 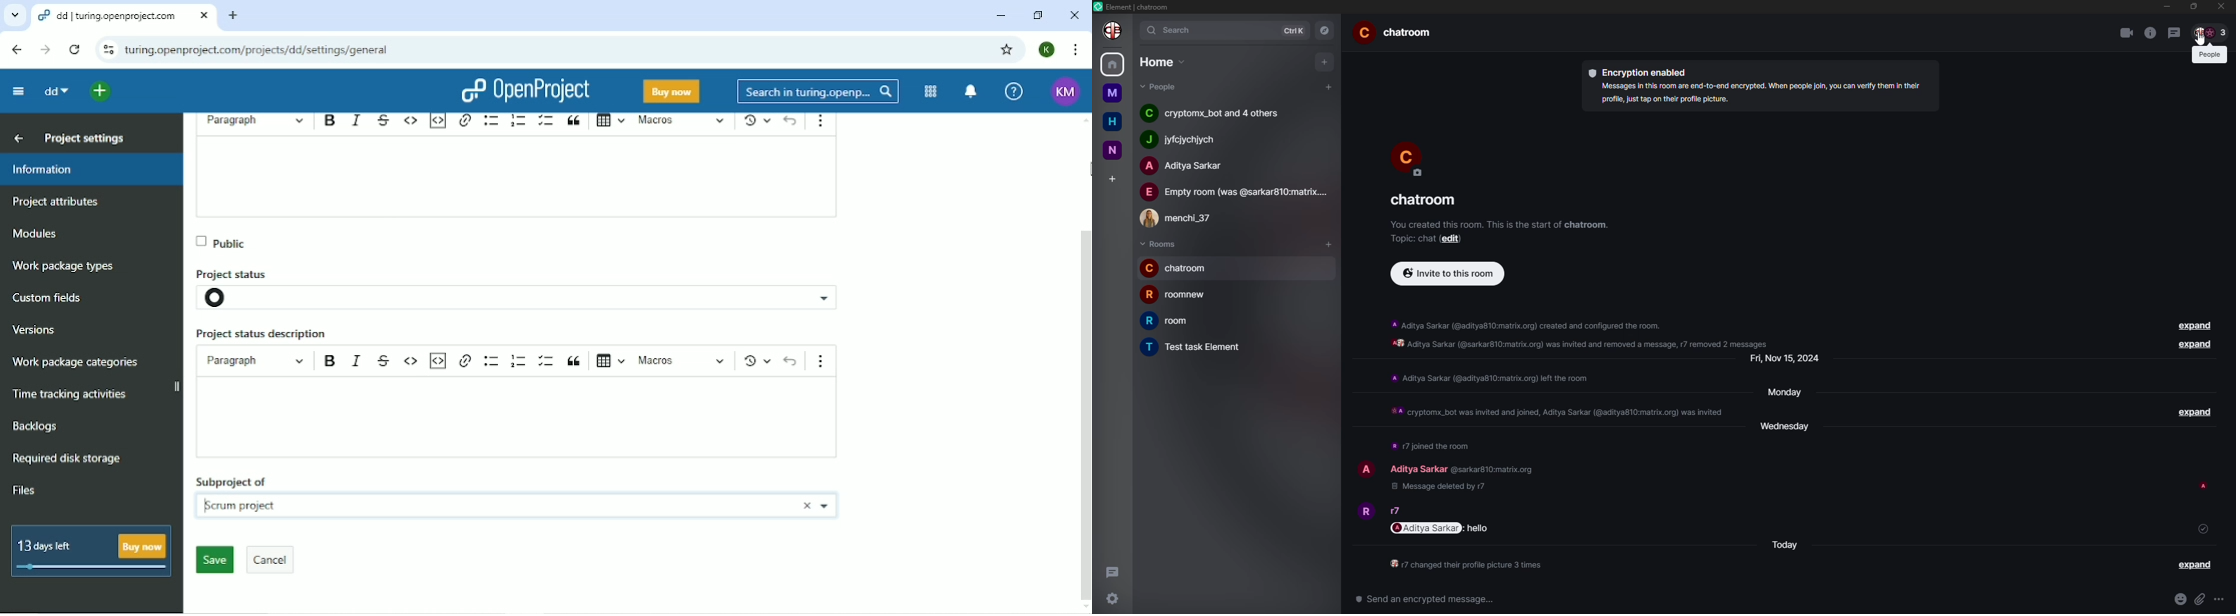 I want to click on search, so click(x=1175, y=29).